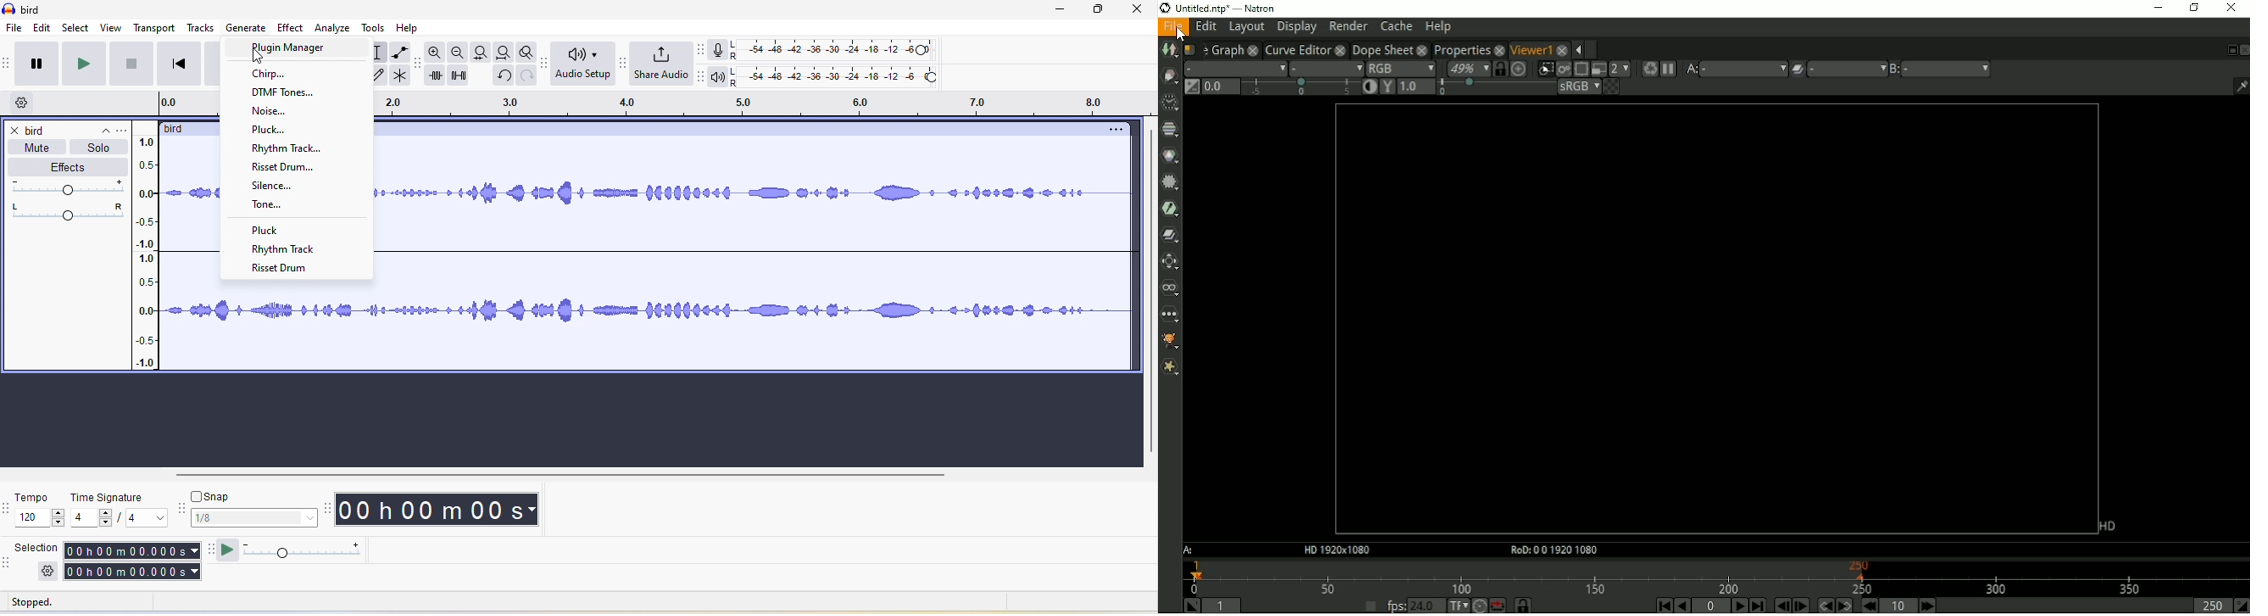 This screenshot has width=2268, height=616. Describe the element at coordinates (329, 510) in the screenshot. I see `audacity time toolbar` at that location.